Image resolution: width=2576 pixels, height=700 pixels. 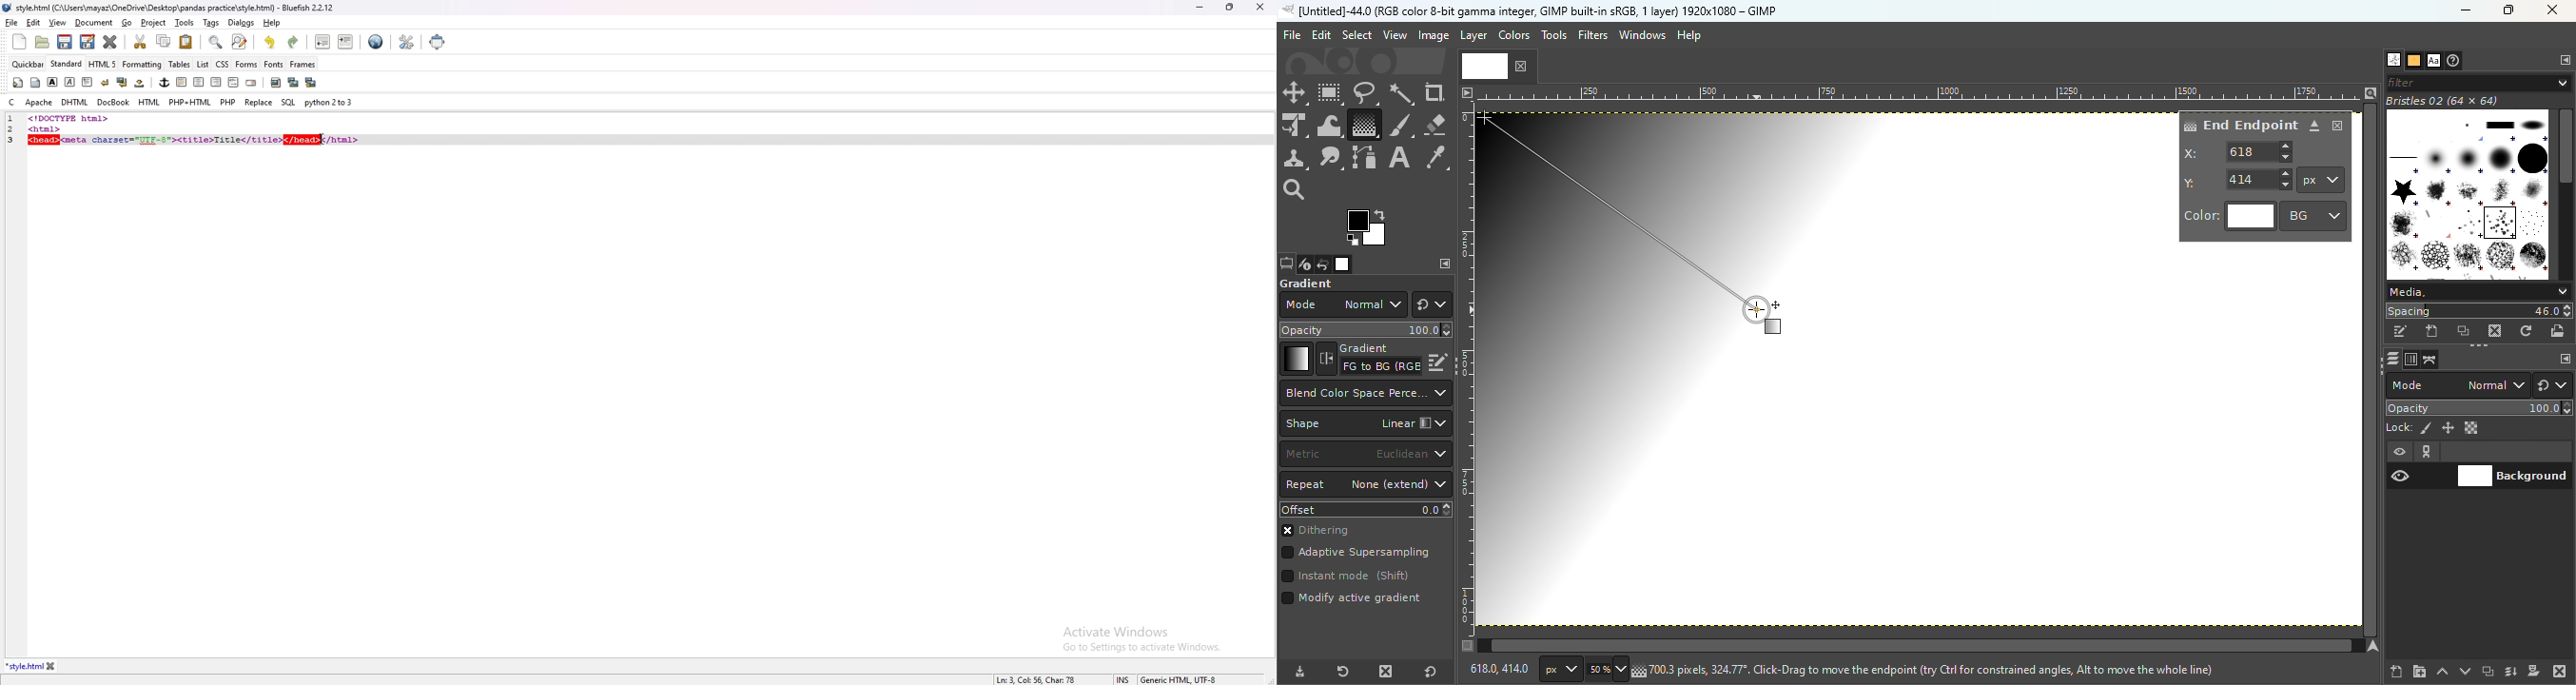 What do you see at coordinates (239, 41) in the screenshot?
I see `advanced find and replace` at bounding box center [239, 41].